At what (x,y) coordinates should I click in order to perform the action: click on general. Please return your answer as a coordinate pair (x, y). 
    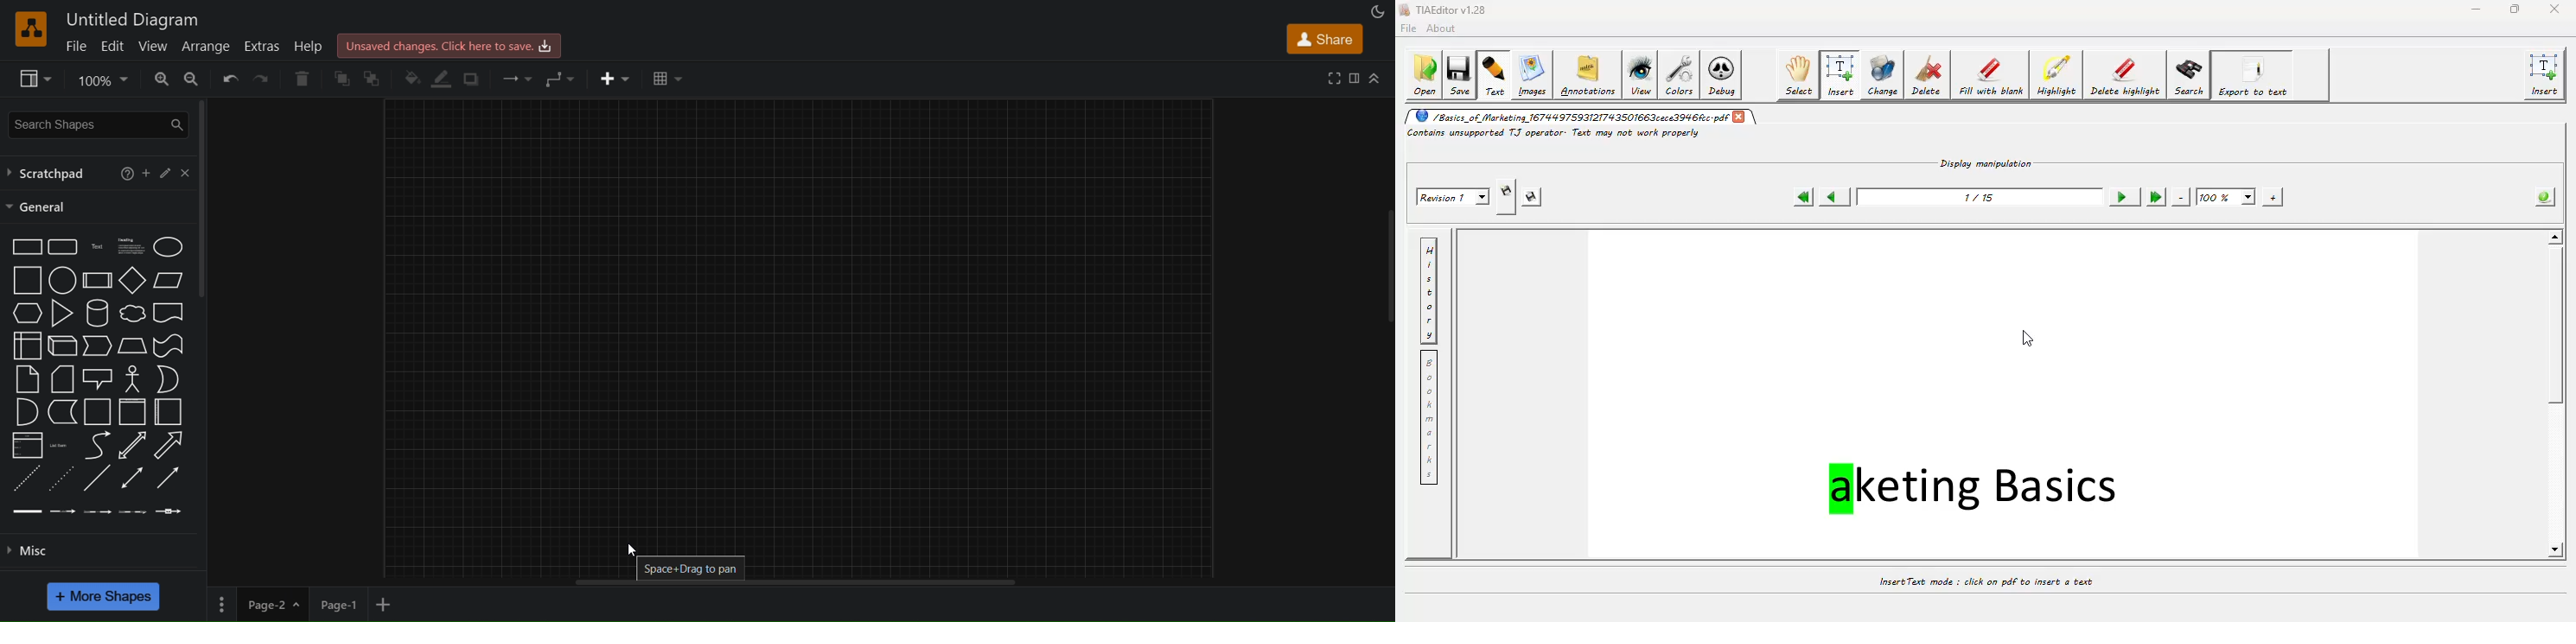
    Looking at the image, I should click on (38, 206).